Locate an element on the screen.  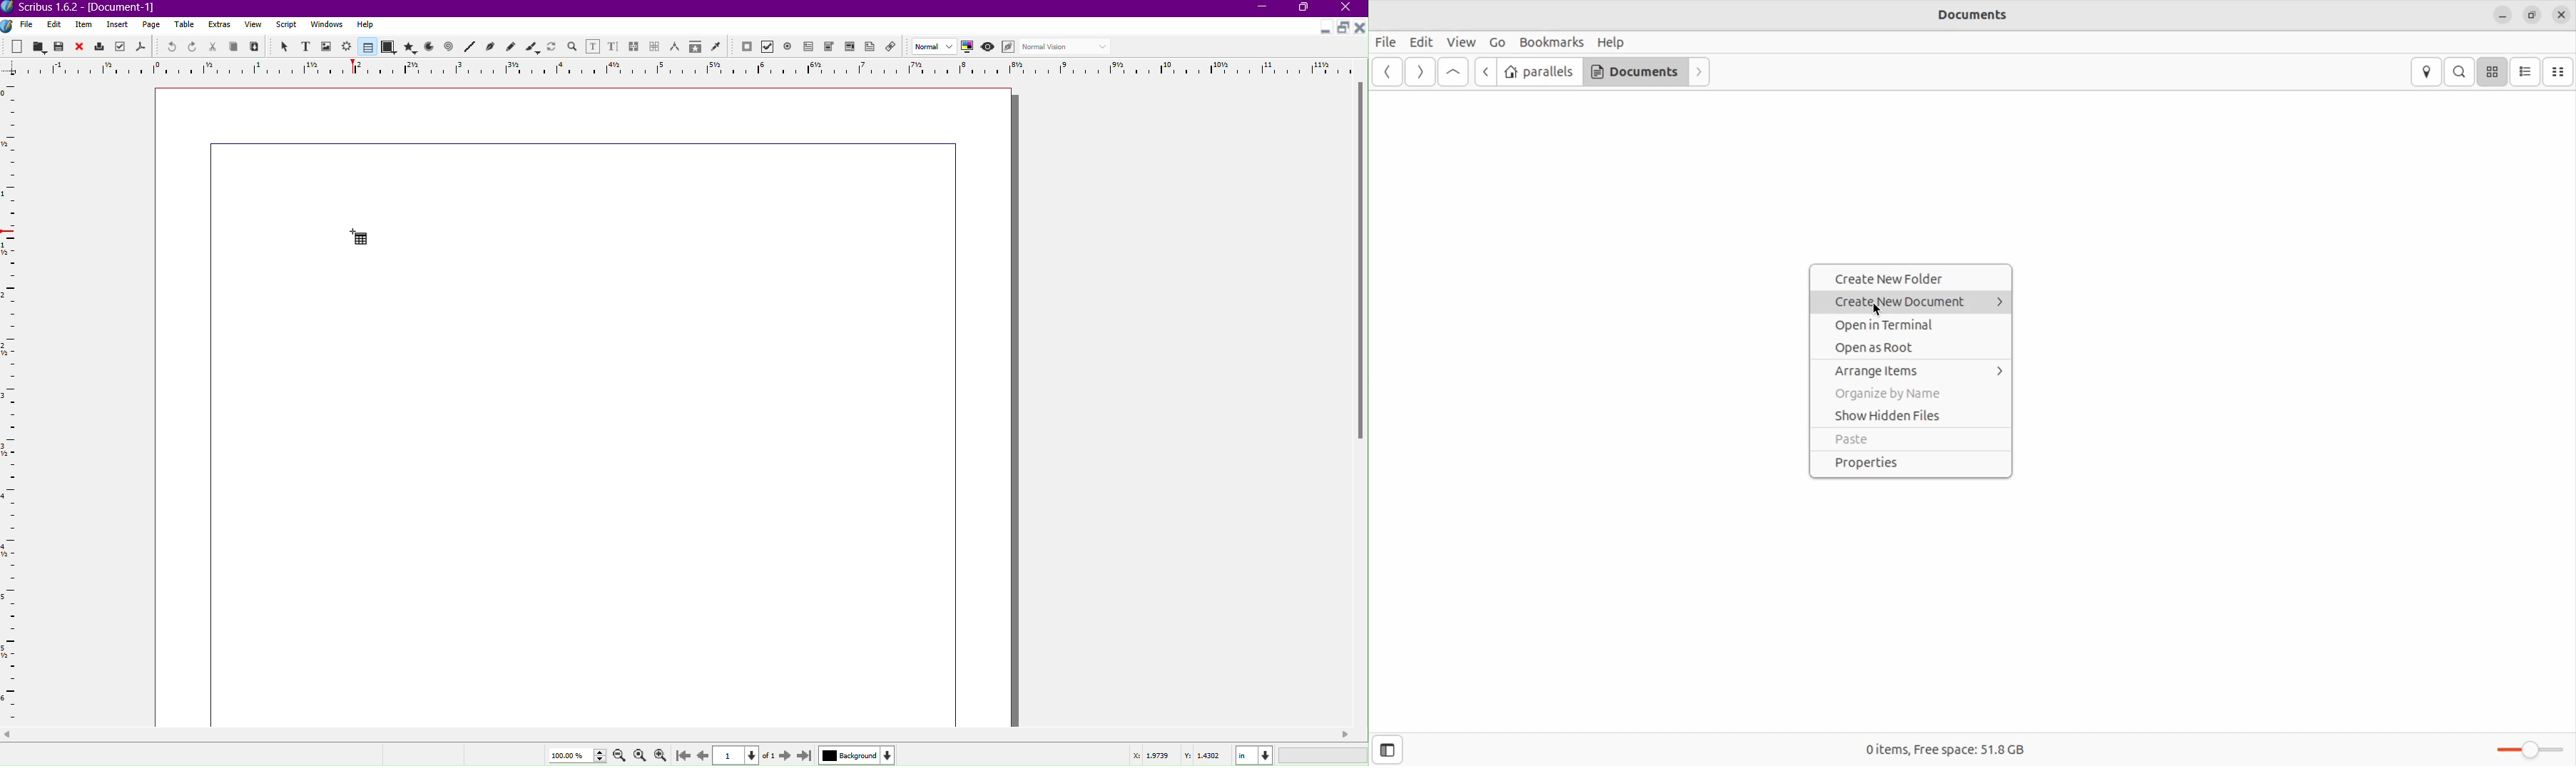
Documents is located at coordinates (1986, 16).